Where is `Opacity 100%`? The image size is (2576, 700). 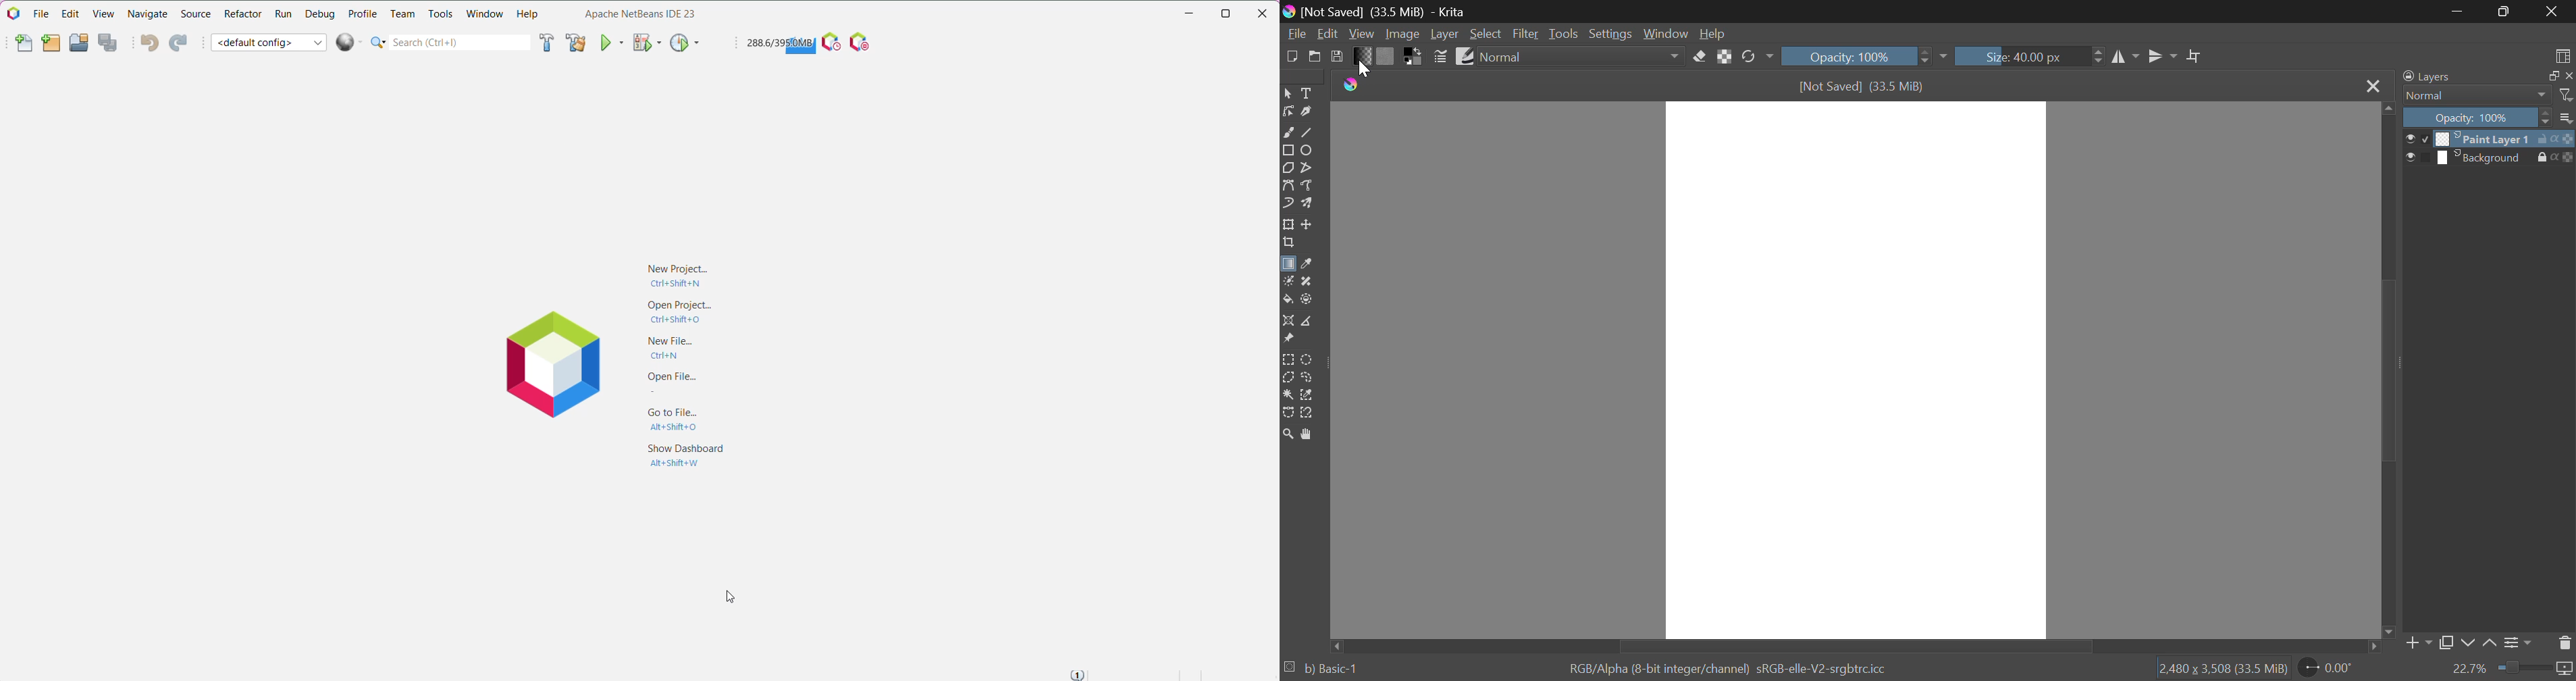 Opacity 100% is located at coordinates (2475, 118).